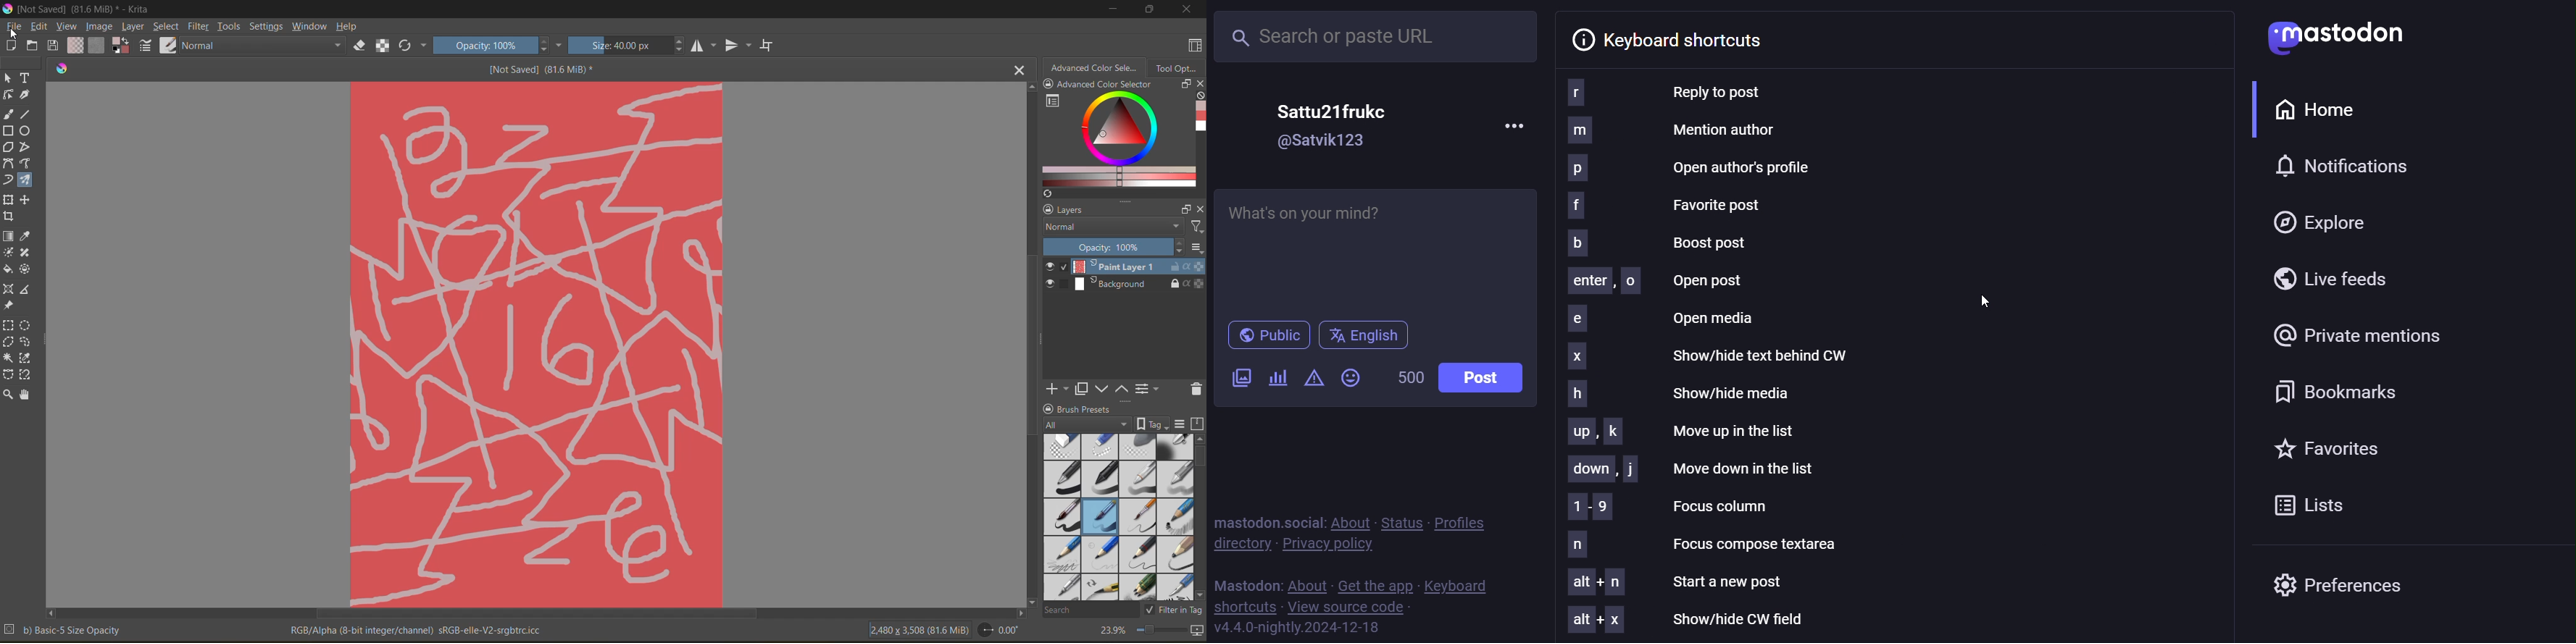 The image size is (2576, 644). I want to click on horizontal scroll bar, so click(535, 613).